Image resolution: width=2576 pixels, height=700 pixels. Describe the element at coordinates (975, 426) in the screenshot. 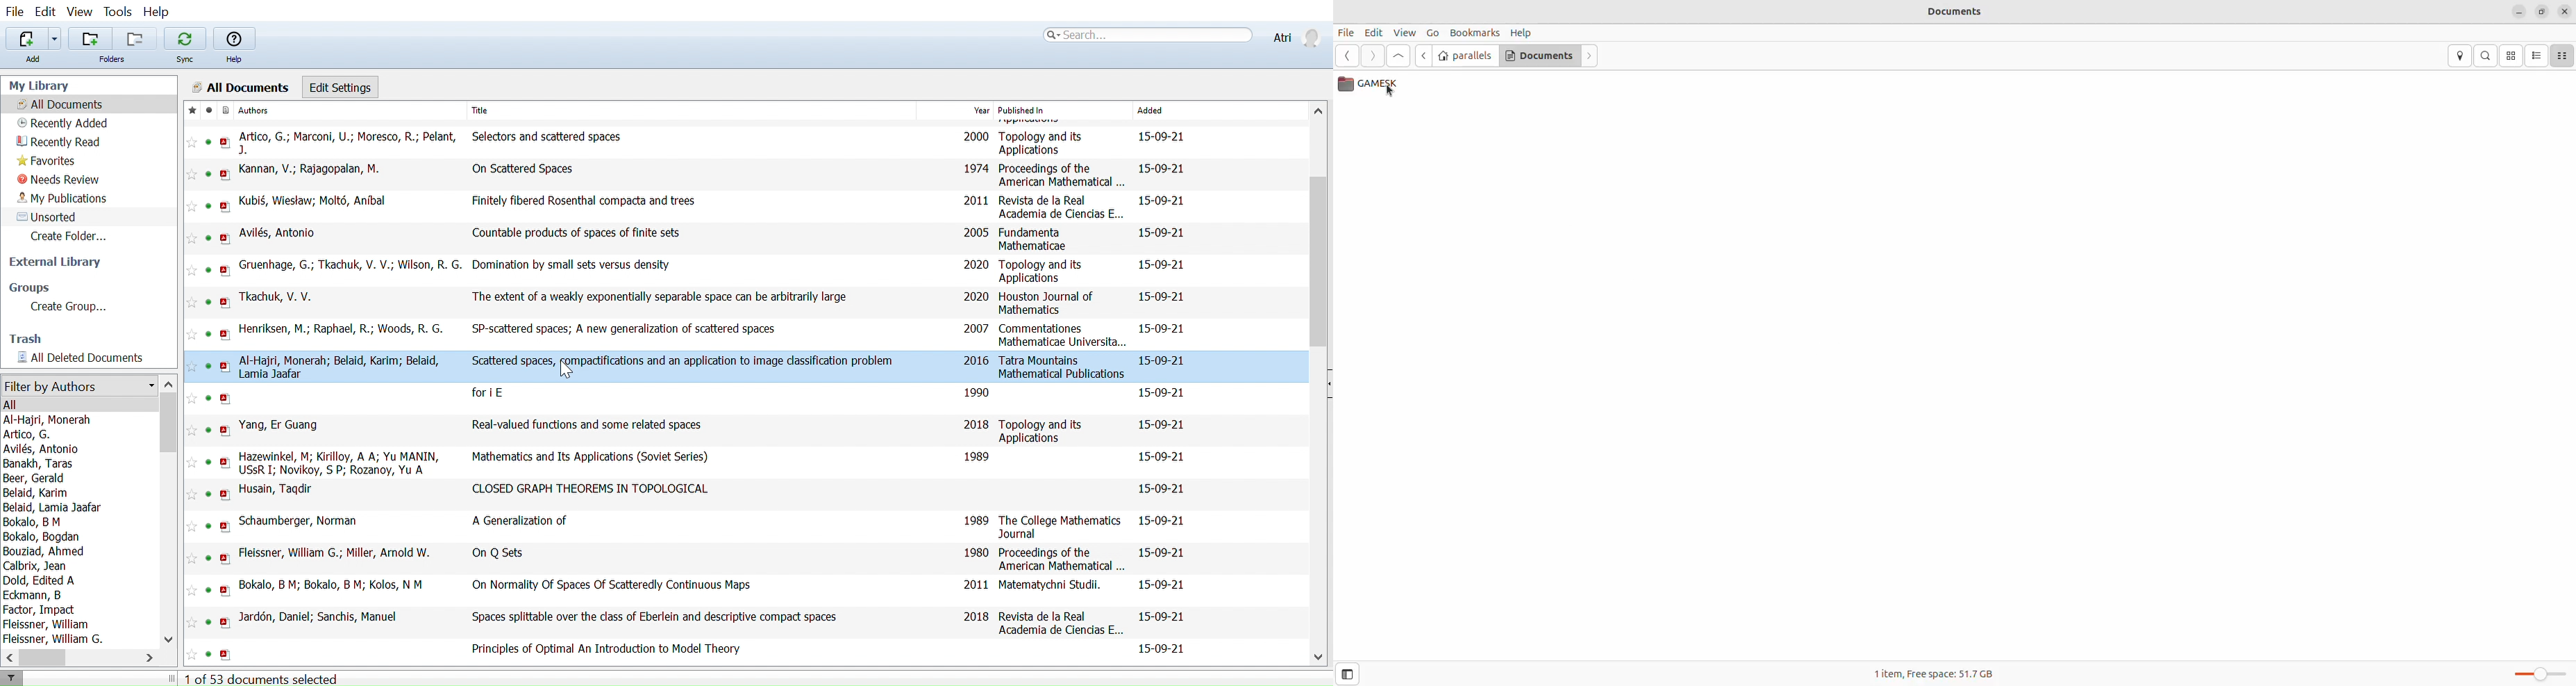

I see `2018` at that location.